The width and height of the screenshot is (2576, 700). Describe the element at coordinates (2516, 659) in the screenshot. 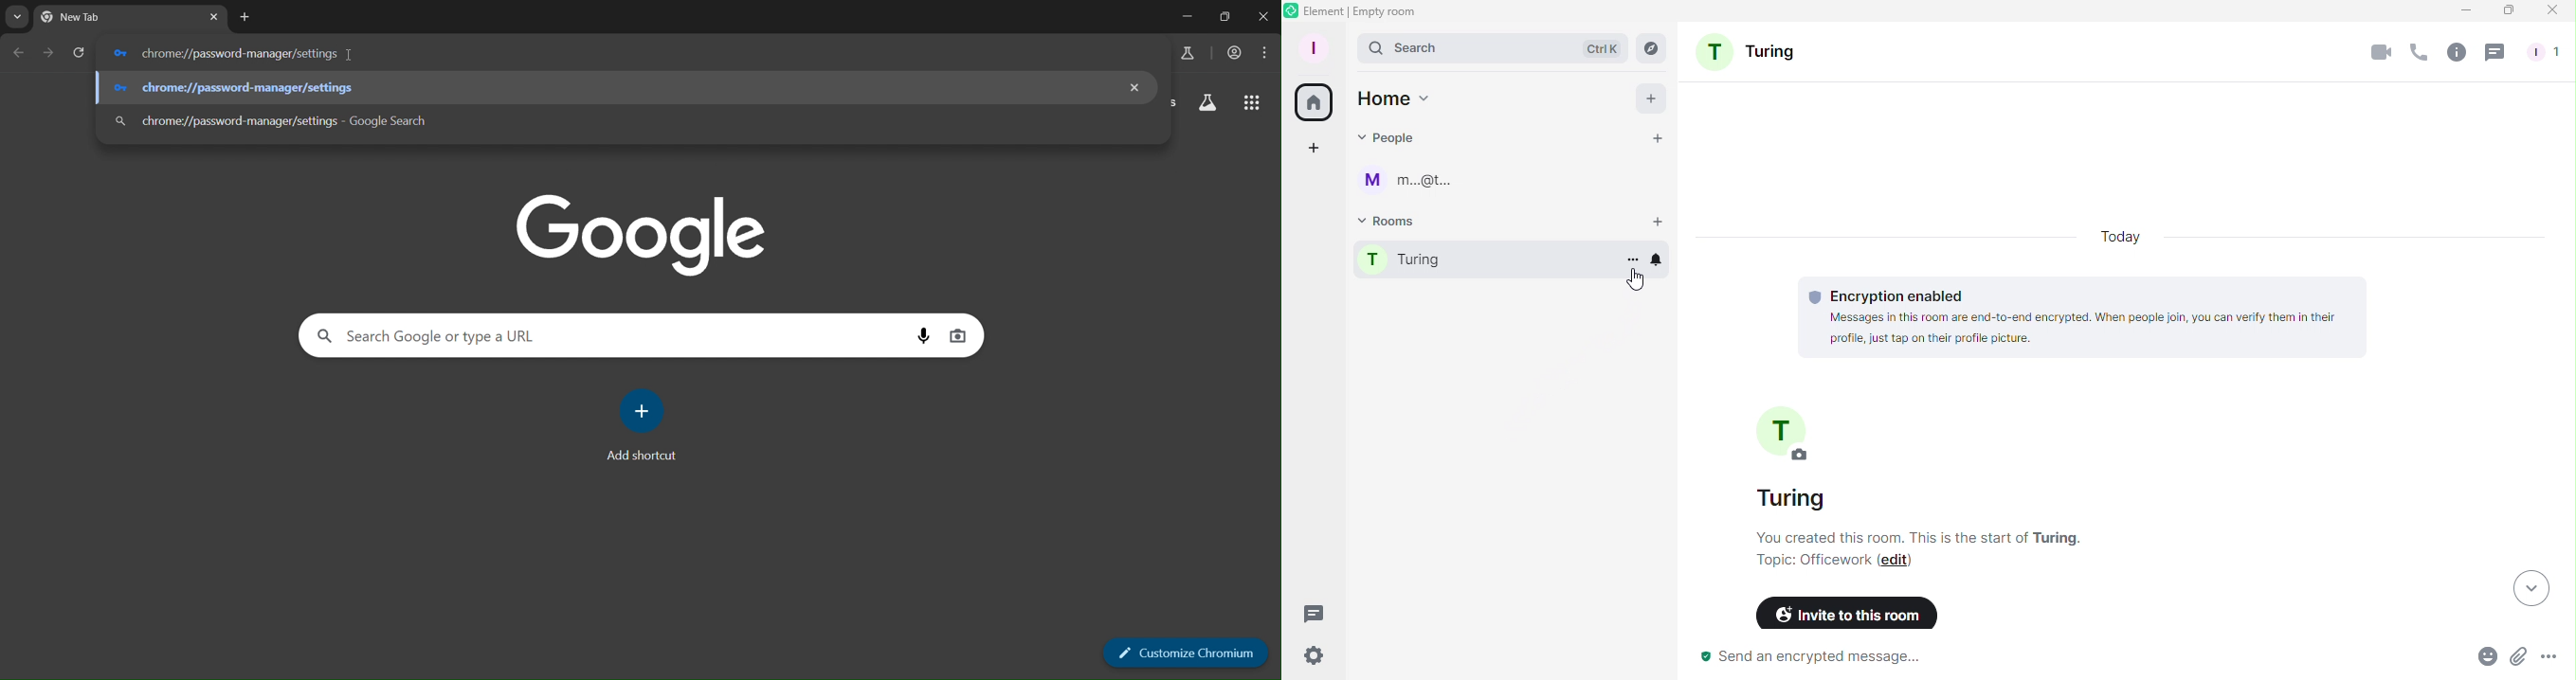

I see `Attachment` at that location.